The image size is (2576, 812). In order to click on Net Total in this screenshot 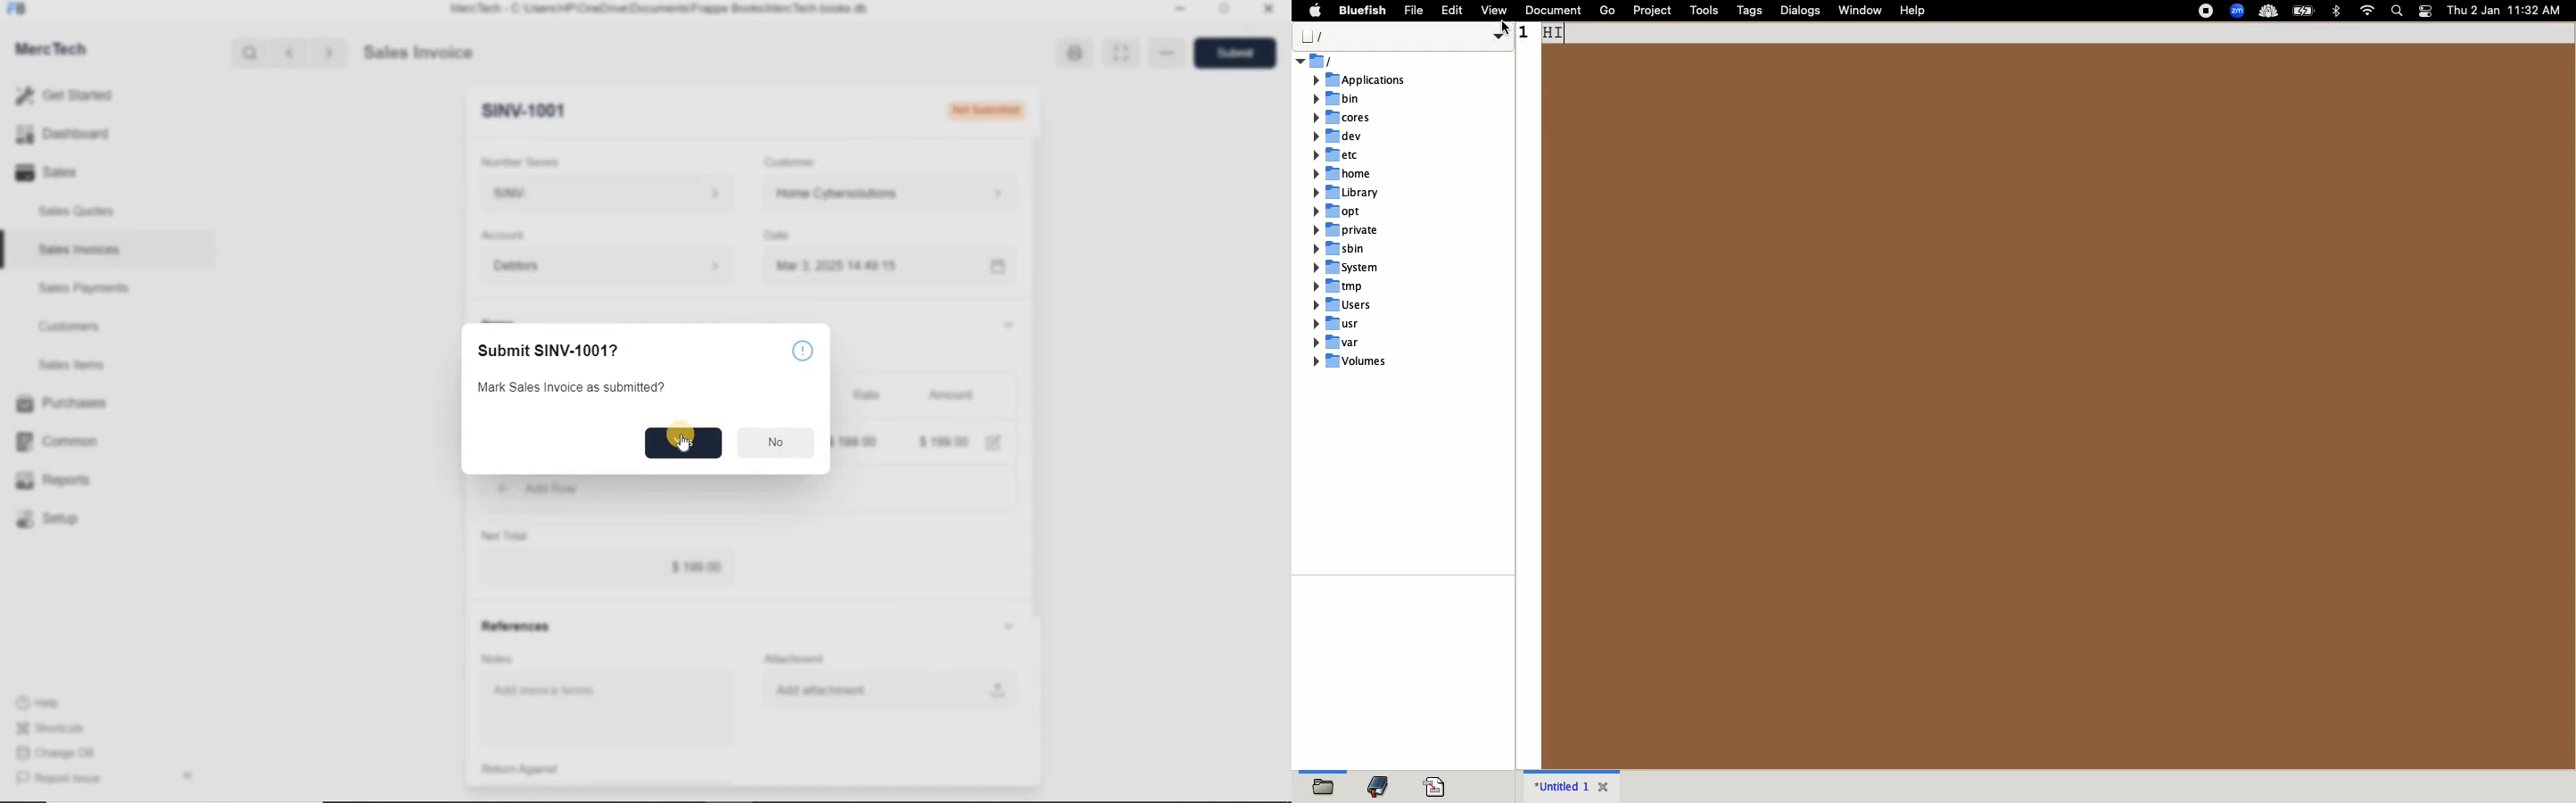, I will do `click(505, 535)`.